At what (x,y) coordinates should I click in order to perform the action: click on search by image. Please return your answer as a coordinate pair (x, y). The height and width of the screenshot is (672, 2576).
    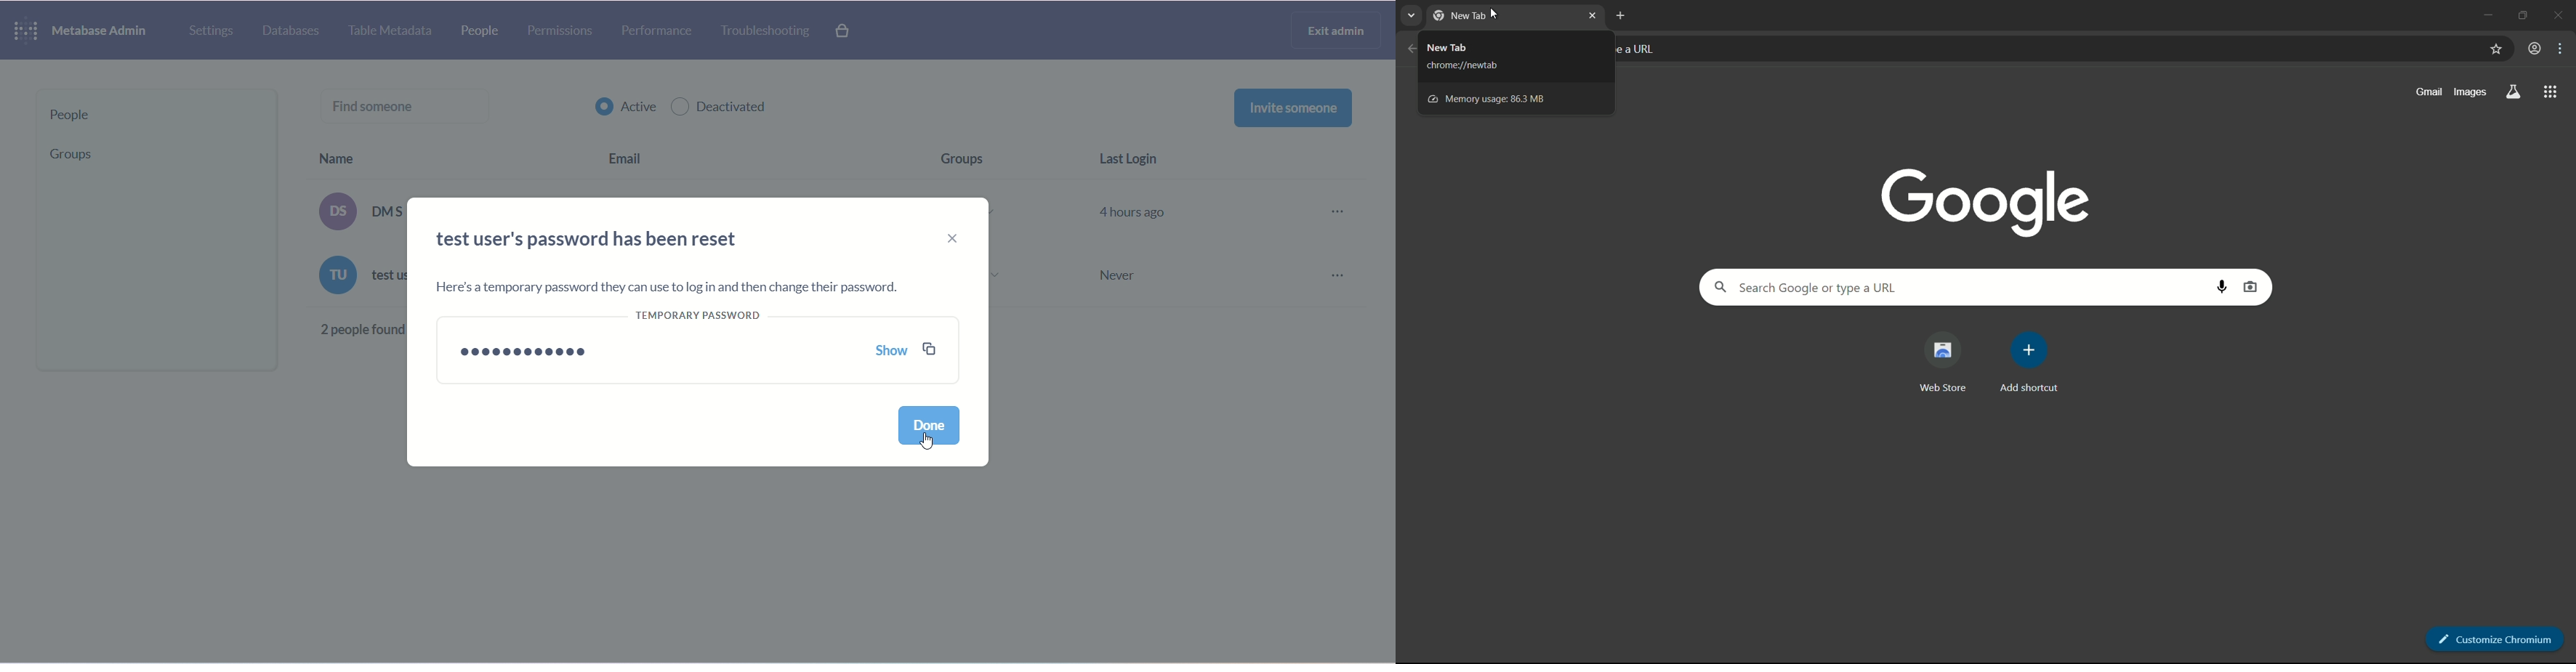
    Looking at the image, I should click on (2251, 287).